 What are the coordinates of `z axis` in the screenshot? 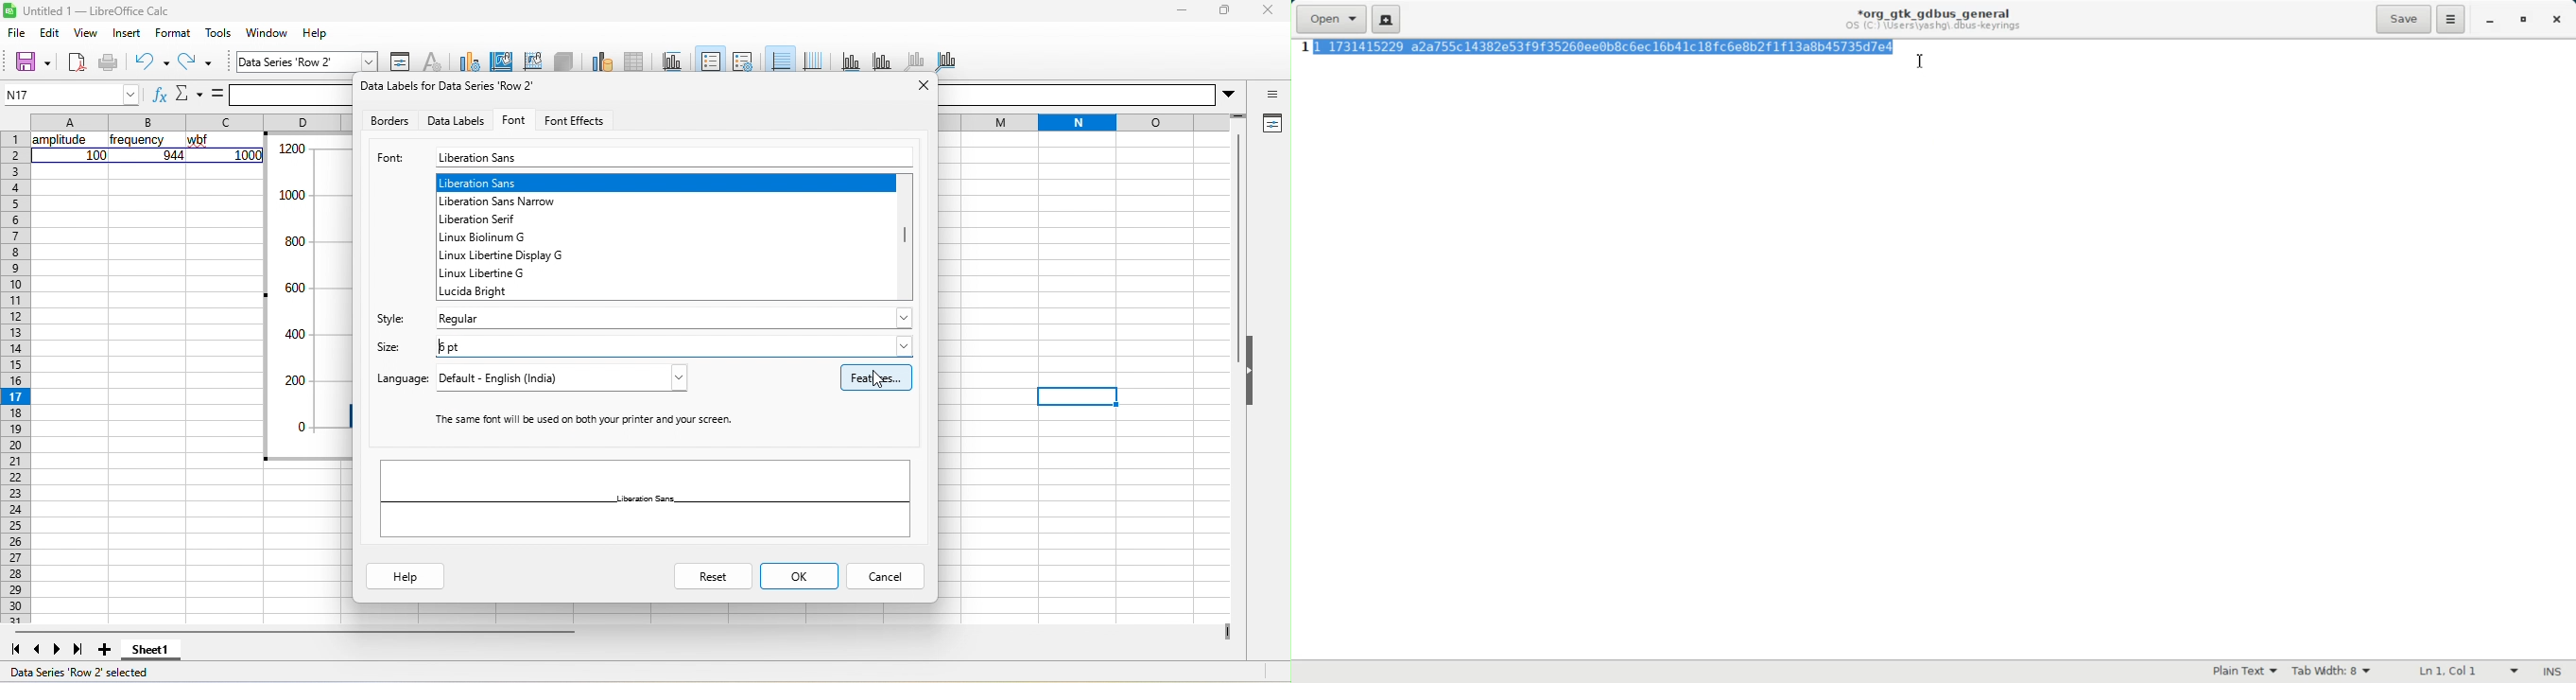 It's located at (918, 60).